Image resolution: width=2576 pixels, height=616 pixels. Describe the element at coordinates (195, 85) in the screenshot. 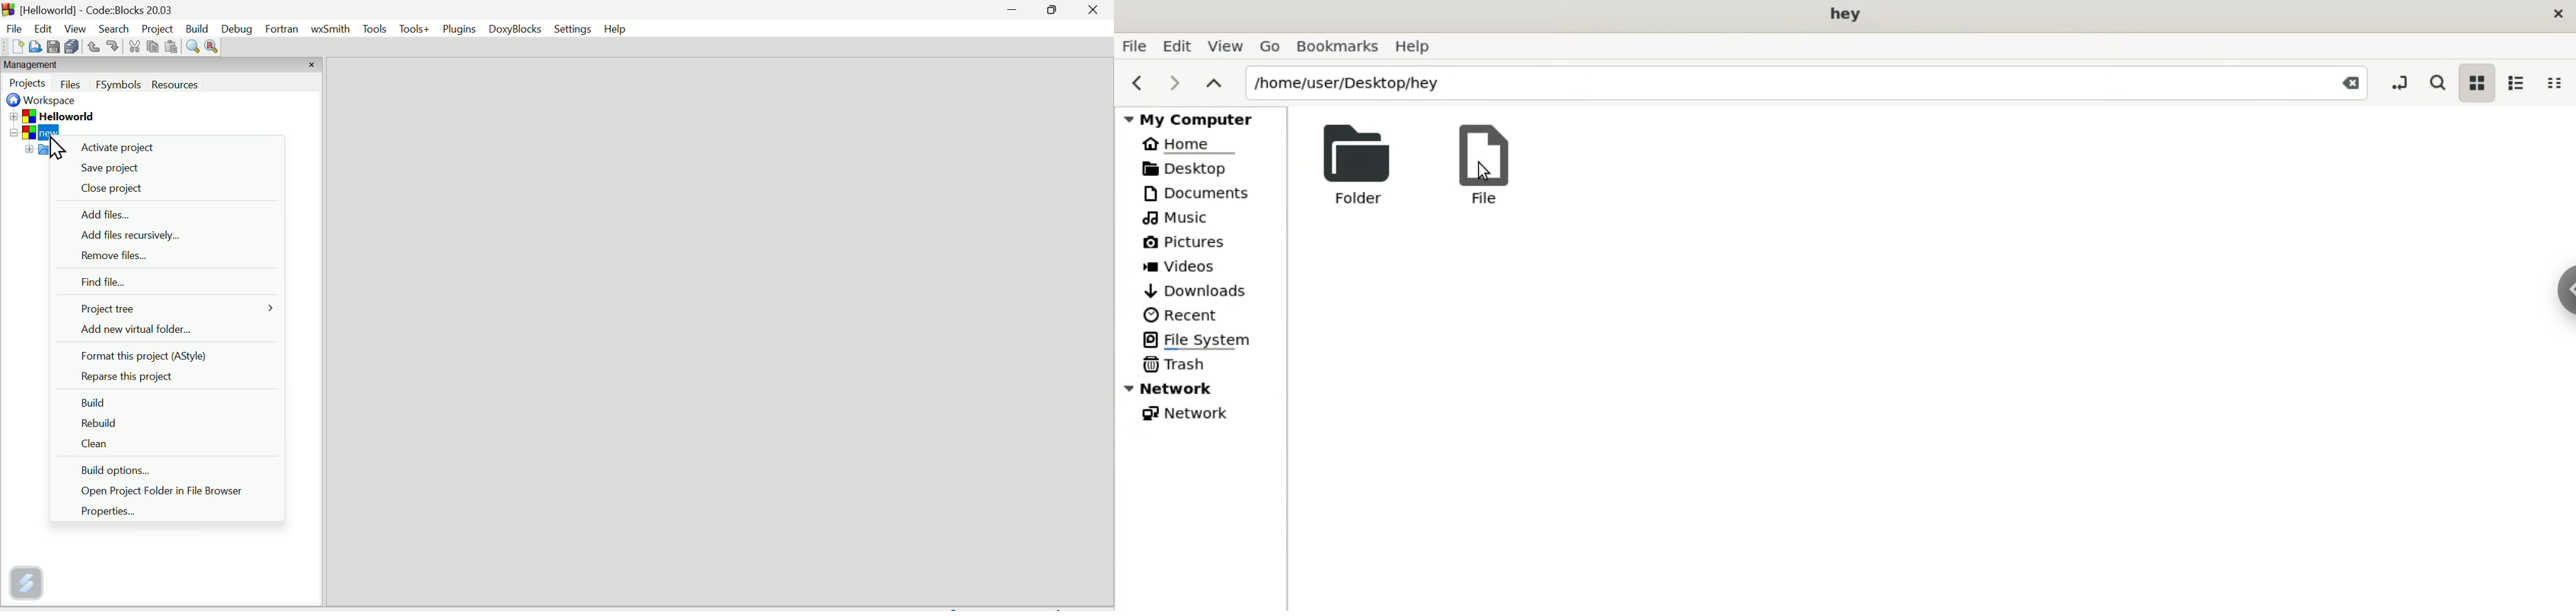

I see `Resources` at that location.